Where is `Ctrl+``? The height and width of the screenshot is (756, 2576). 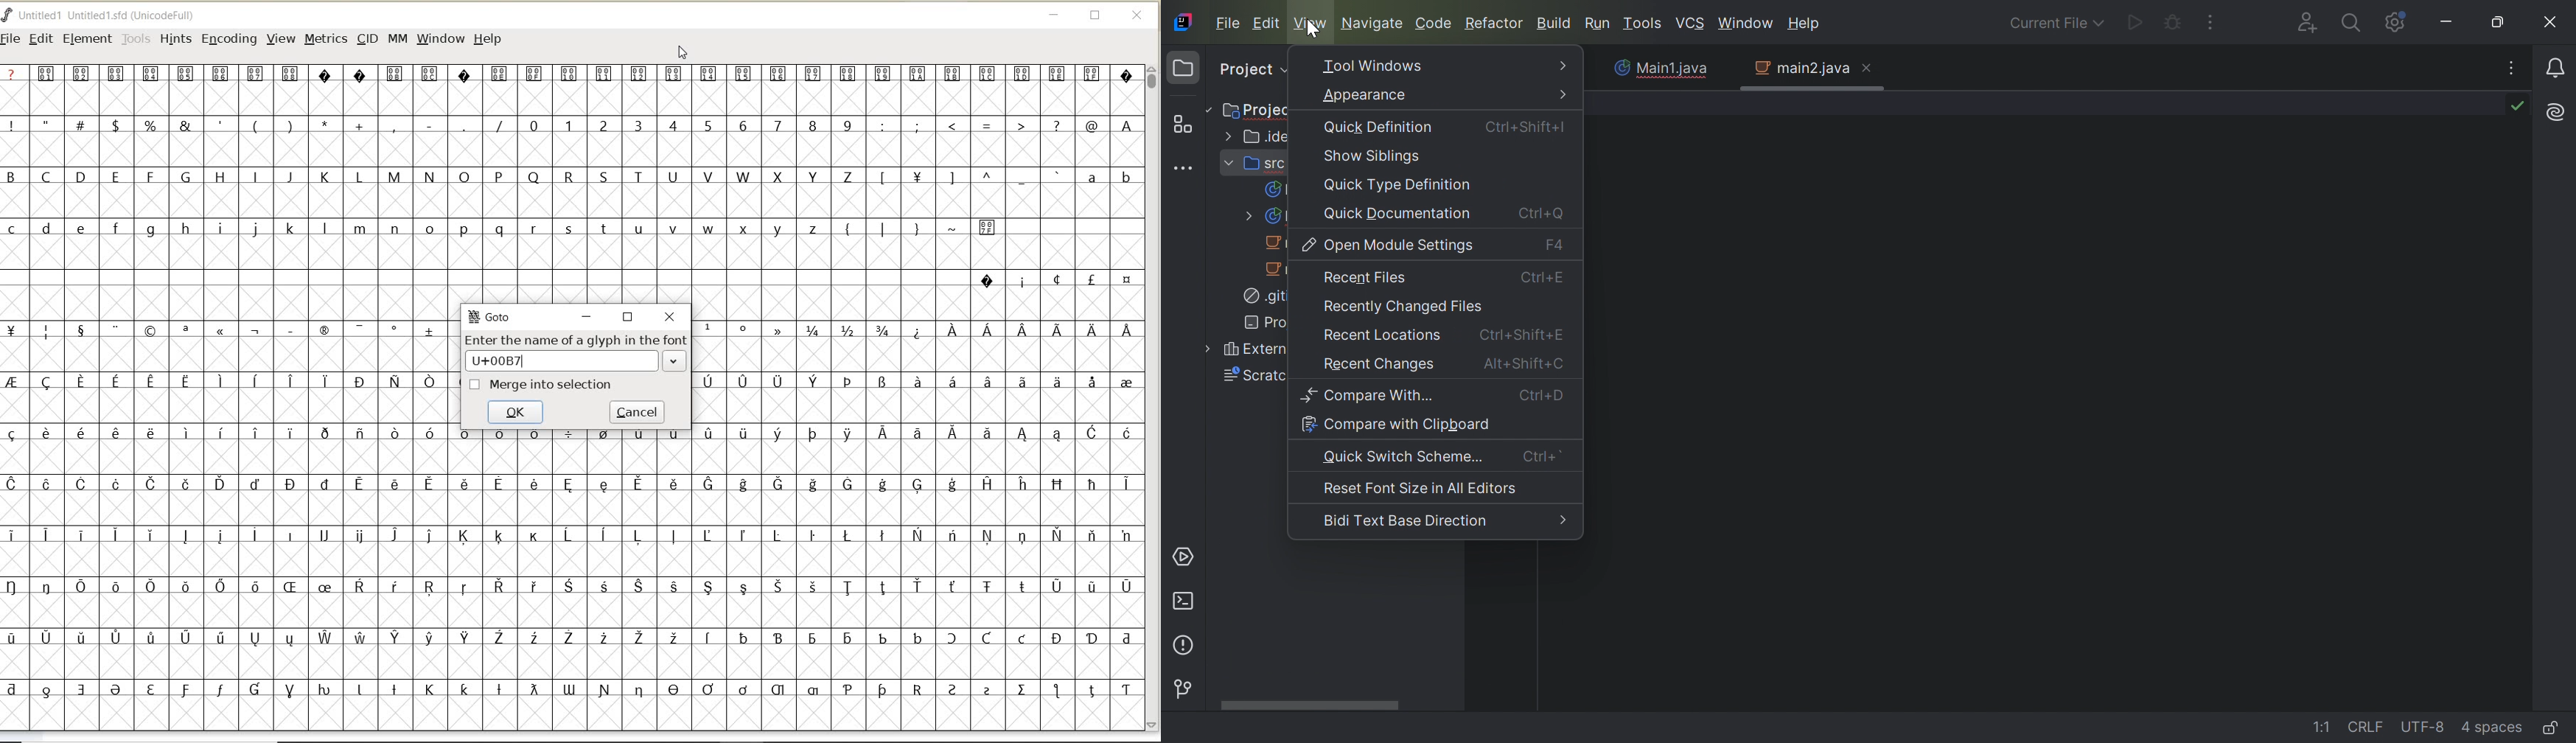 Ctrl+` is located at coordinates (1542, 456).